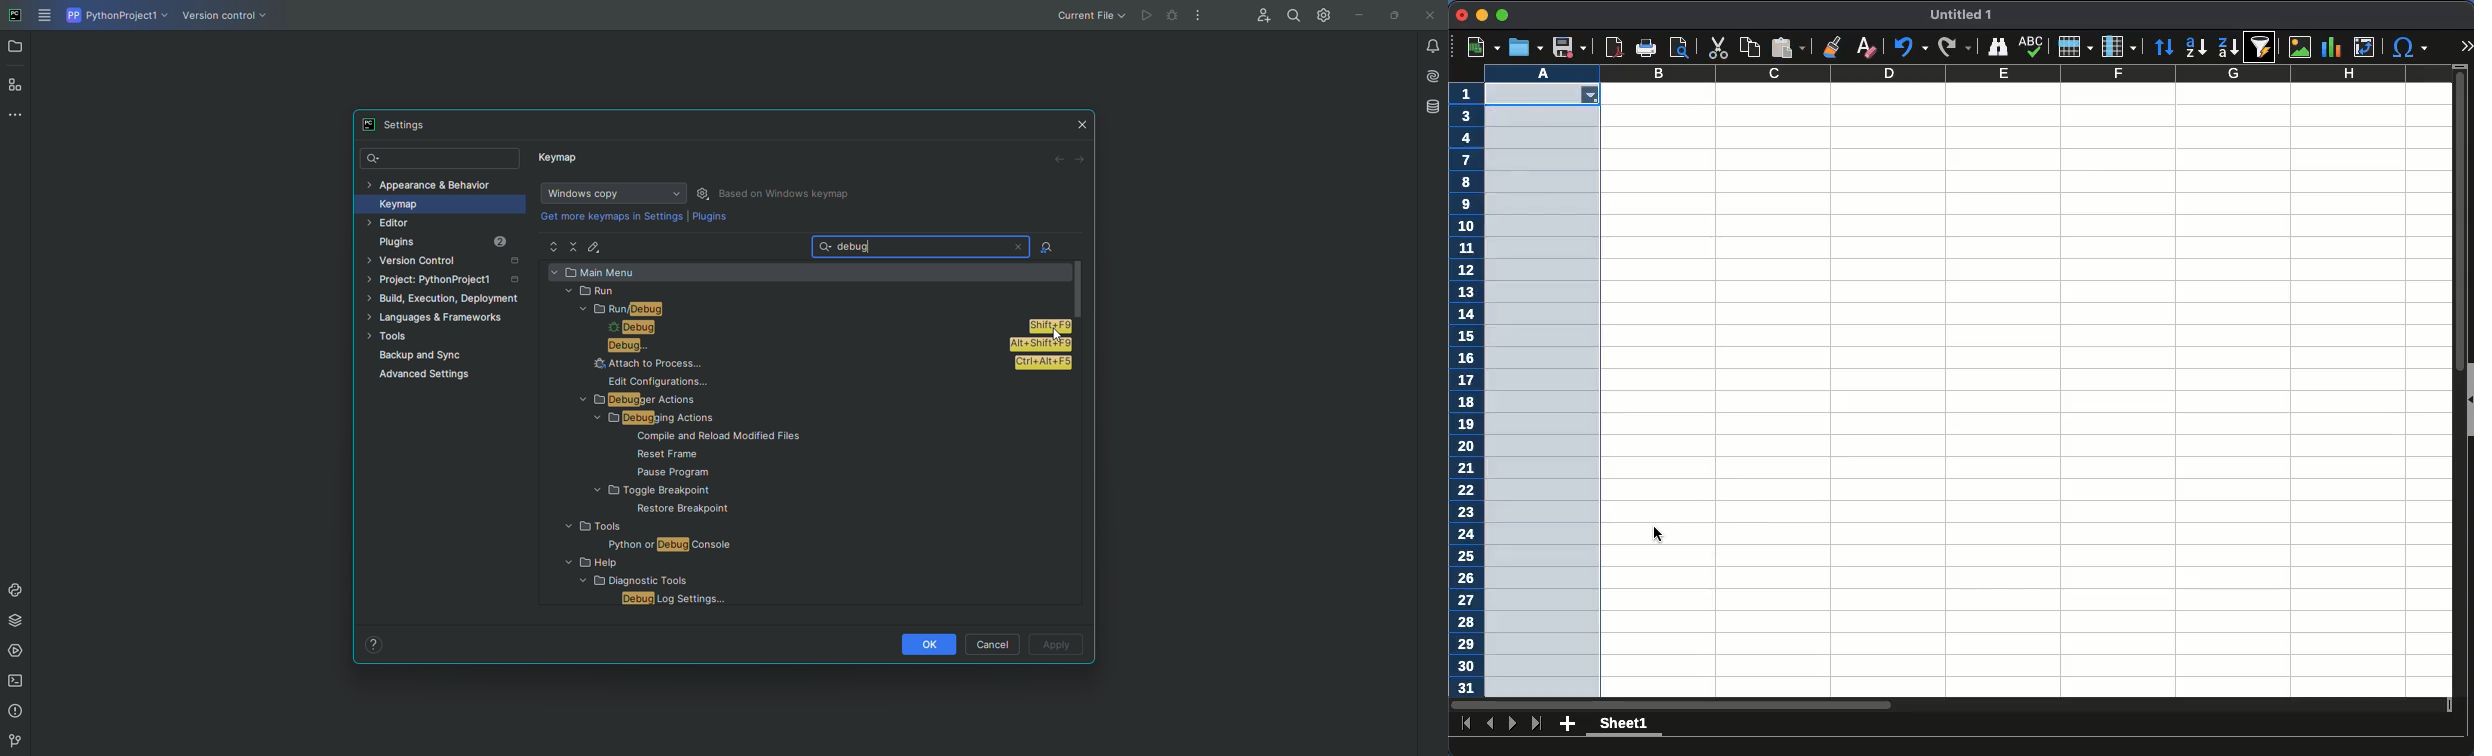  Describe the element at coordinates (1751, 48) in the screenshot. I see `copy` at that location.